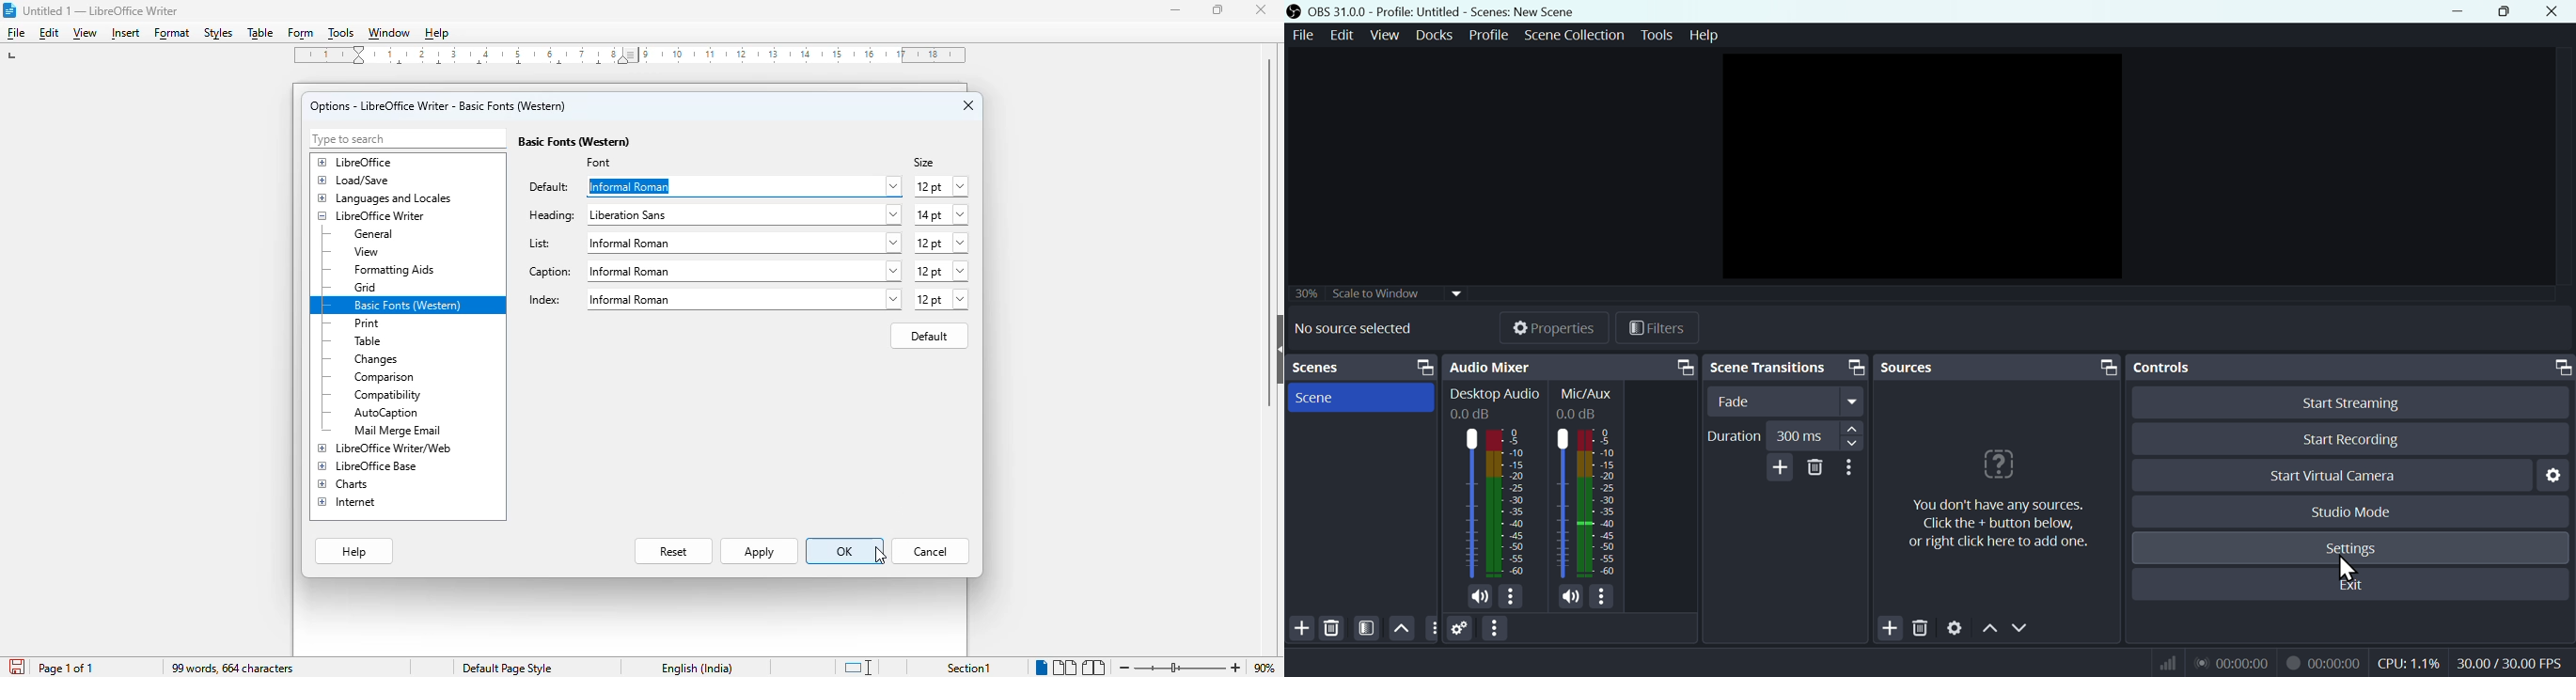 The width and height of the screenshot is (2576, 700). I want to click on minimize, so click(1176, 10).